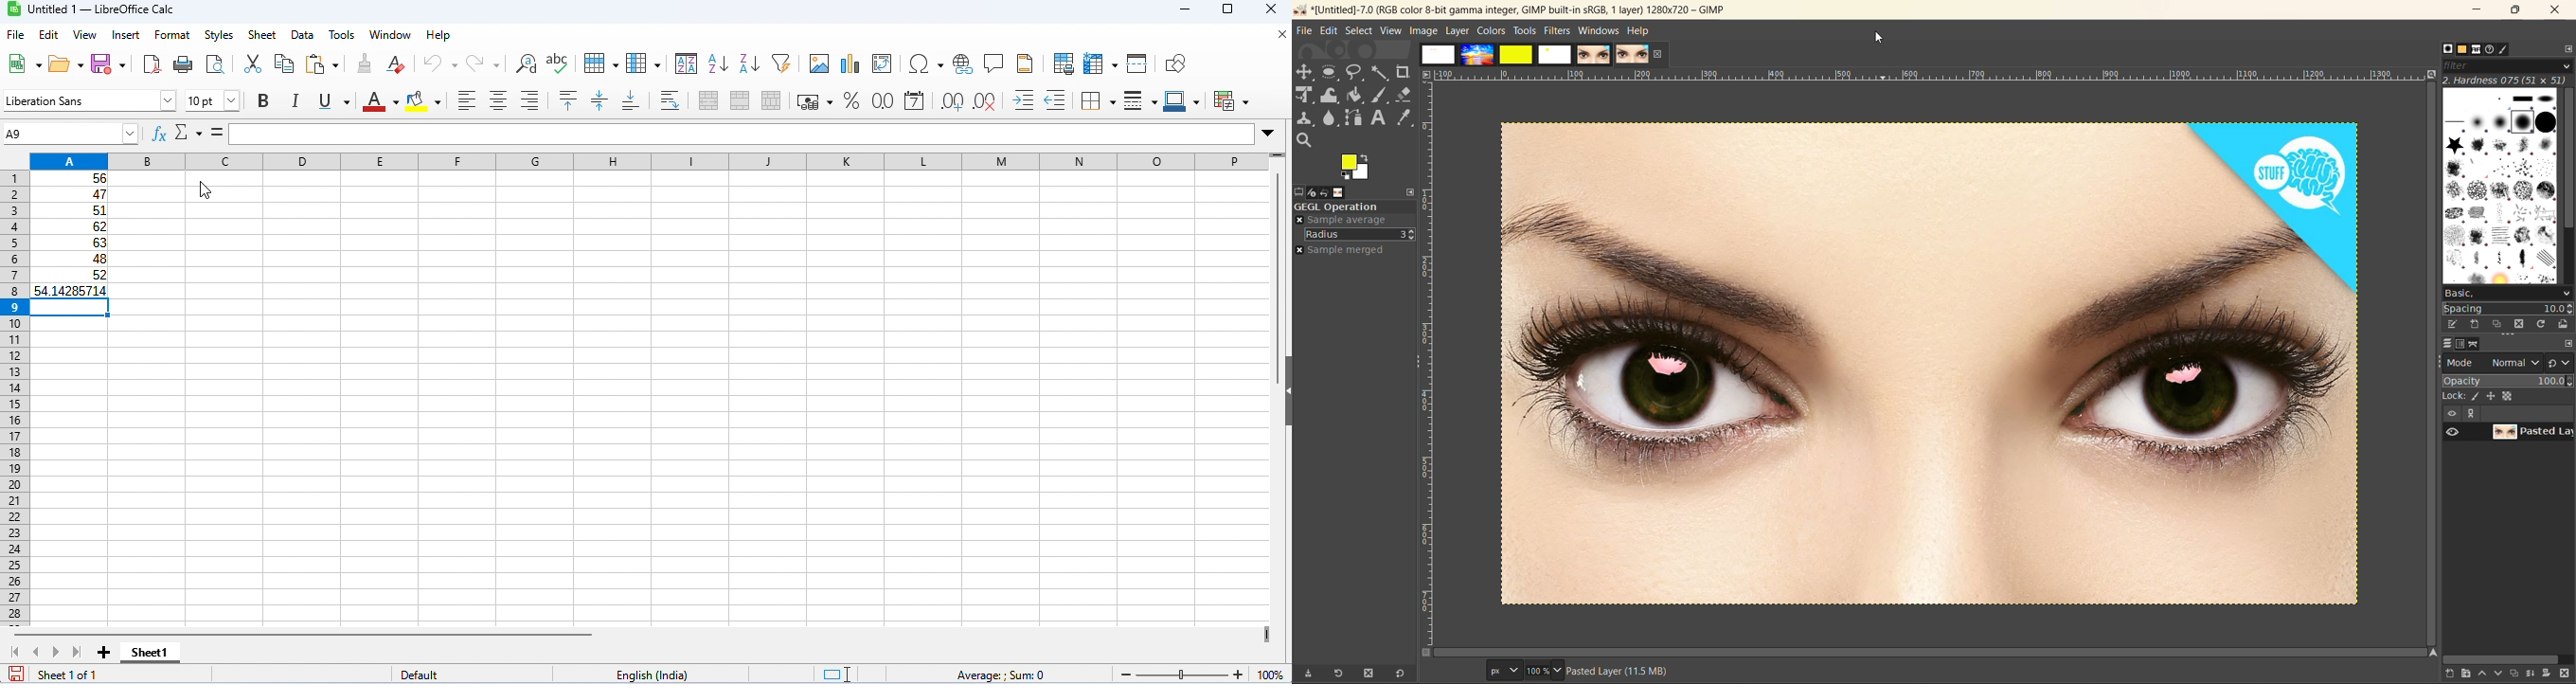 This screenshot has height=700, width=2576. I want to click on hardness, so click(2507, 82).